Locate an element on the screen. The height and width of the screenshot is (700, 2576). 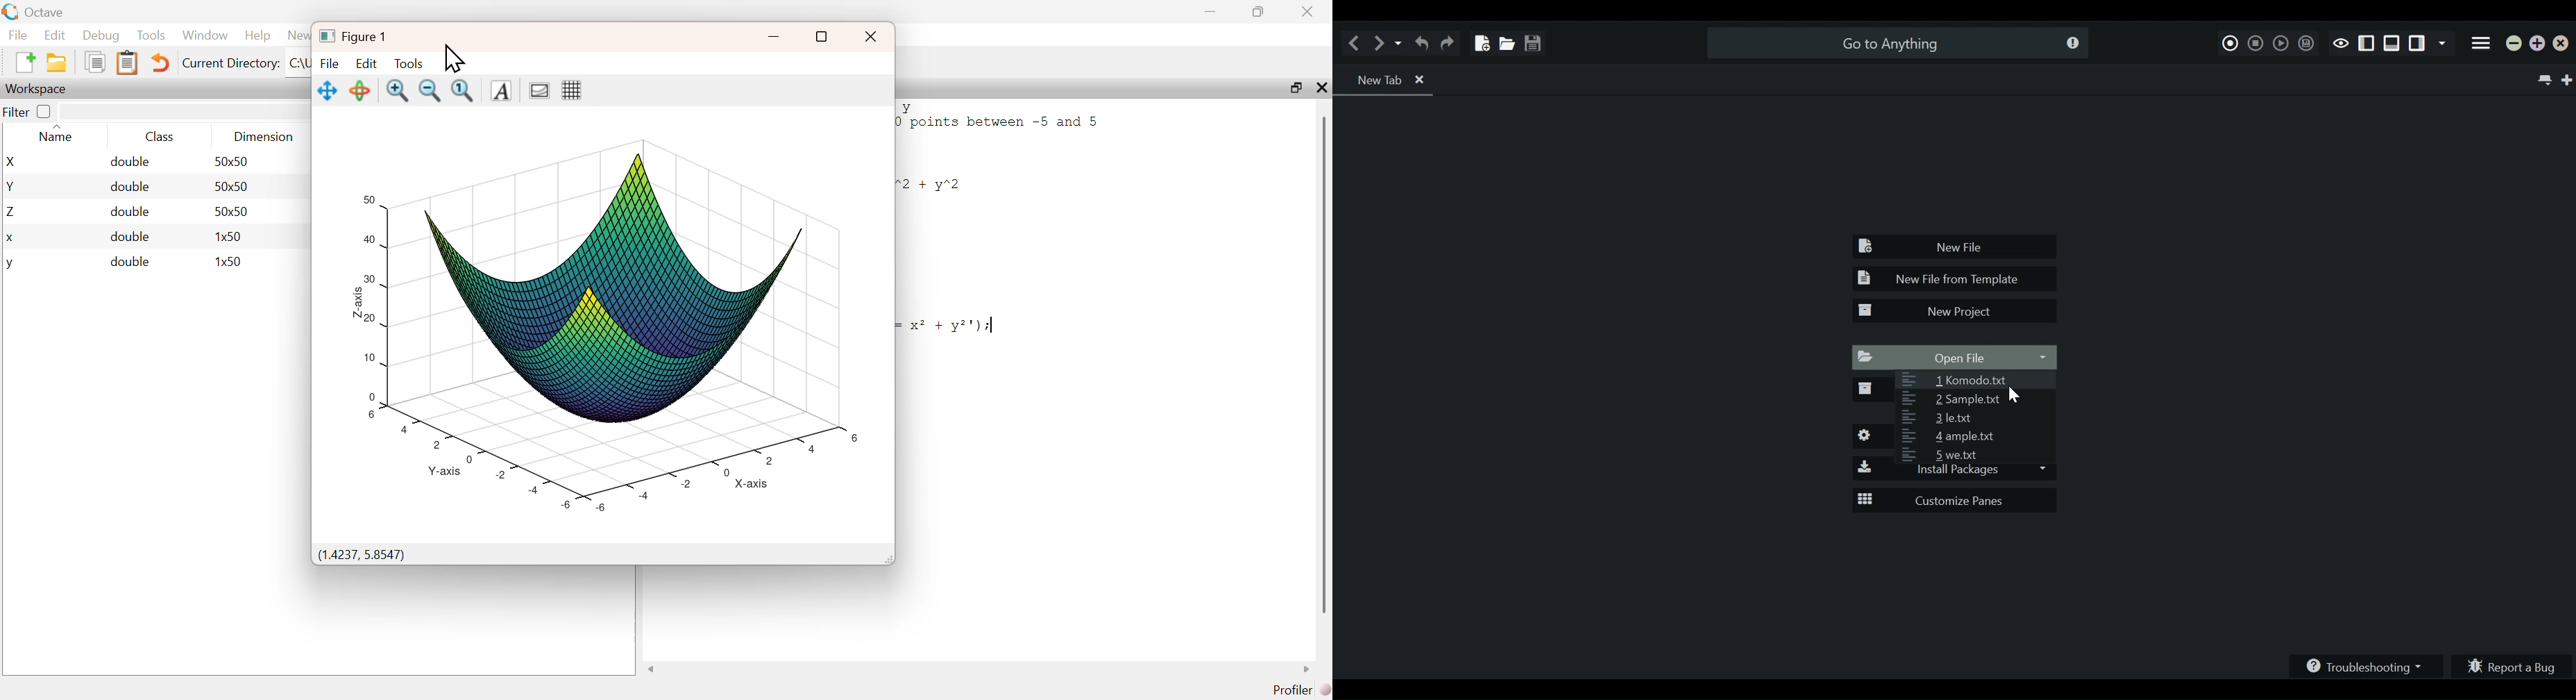
graph is located at coordinates (607, 318).